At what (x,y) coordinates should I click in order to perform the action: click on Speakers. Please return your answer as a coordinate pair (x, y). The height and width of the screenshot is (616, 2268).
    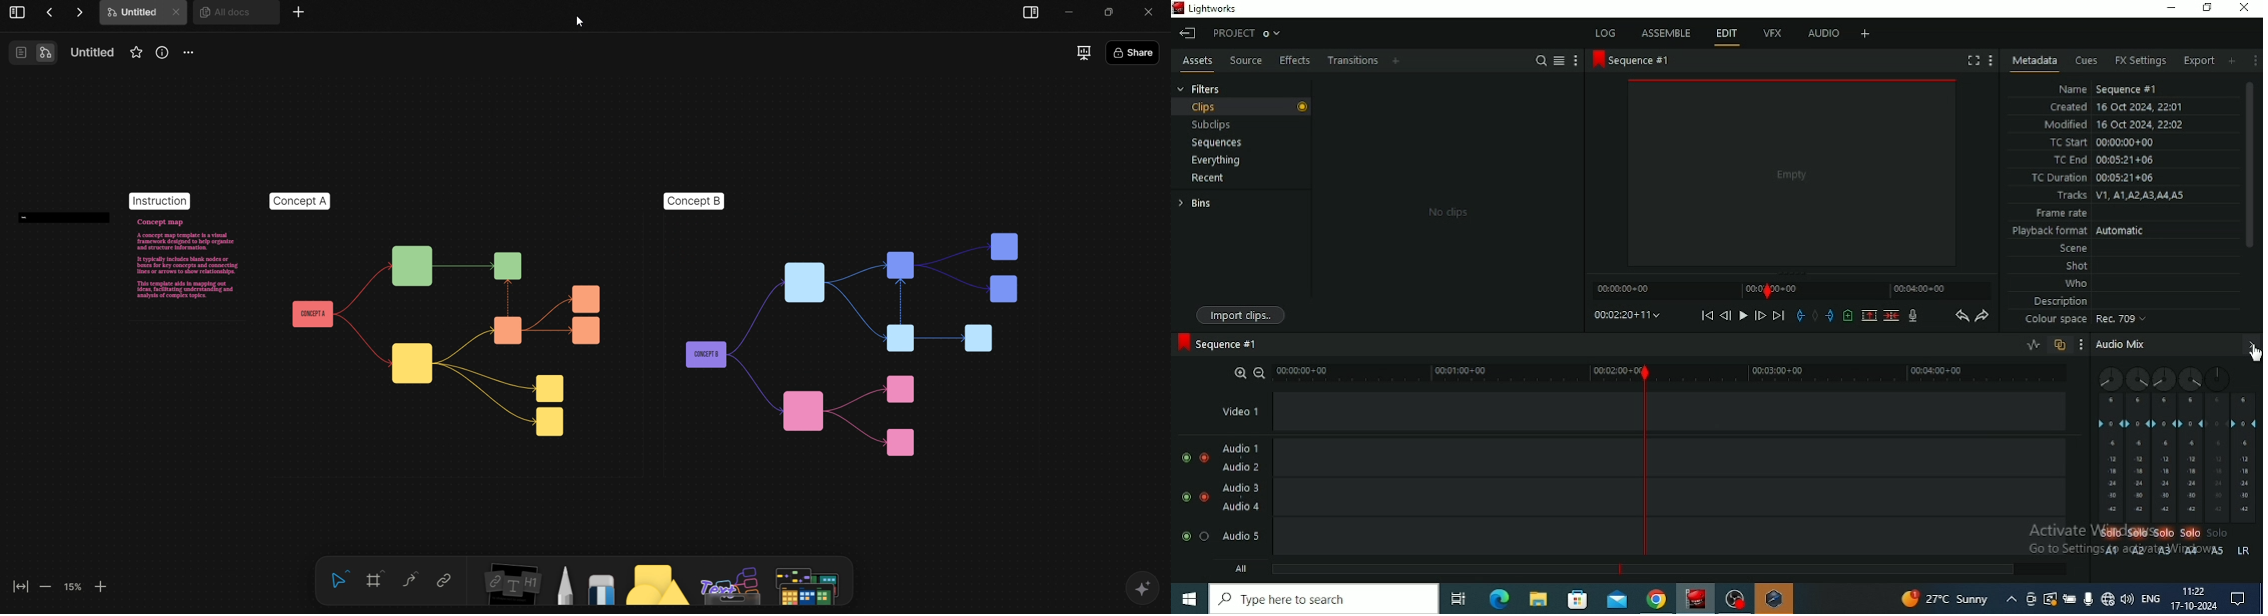
    Looking at the image, I should click on (2128, 599).